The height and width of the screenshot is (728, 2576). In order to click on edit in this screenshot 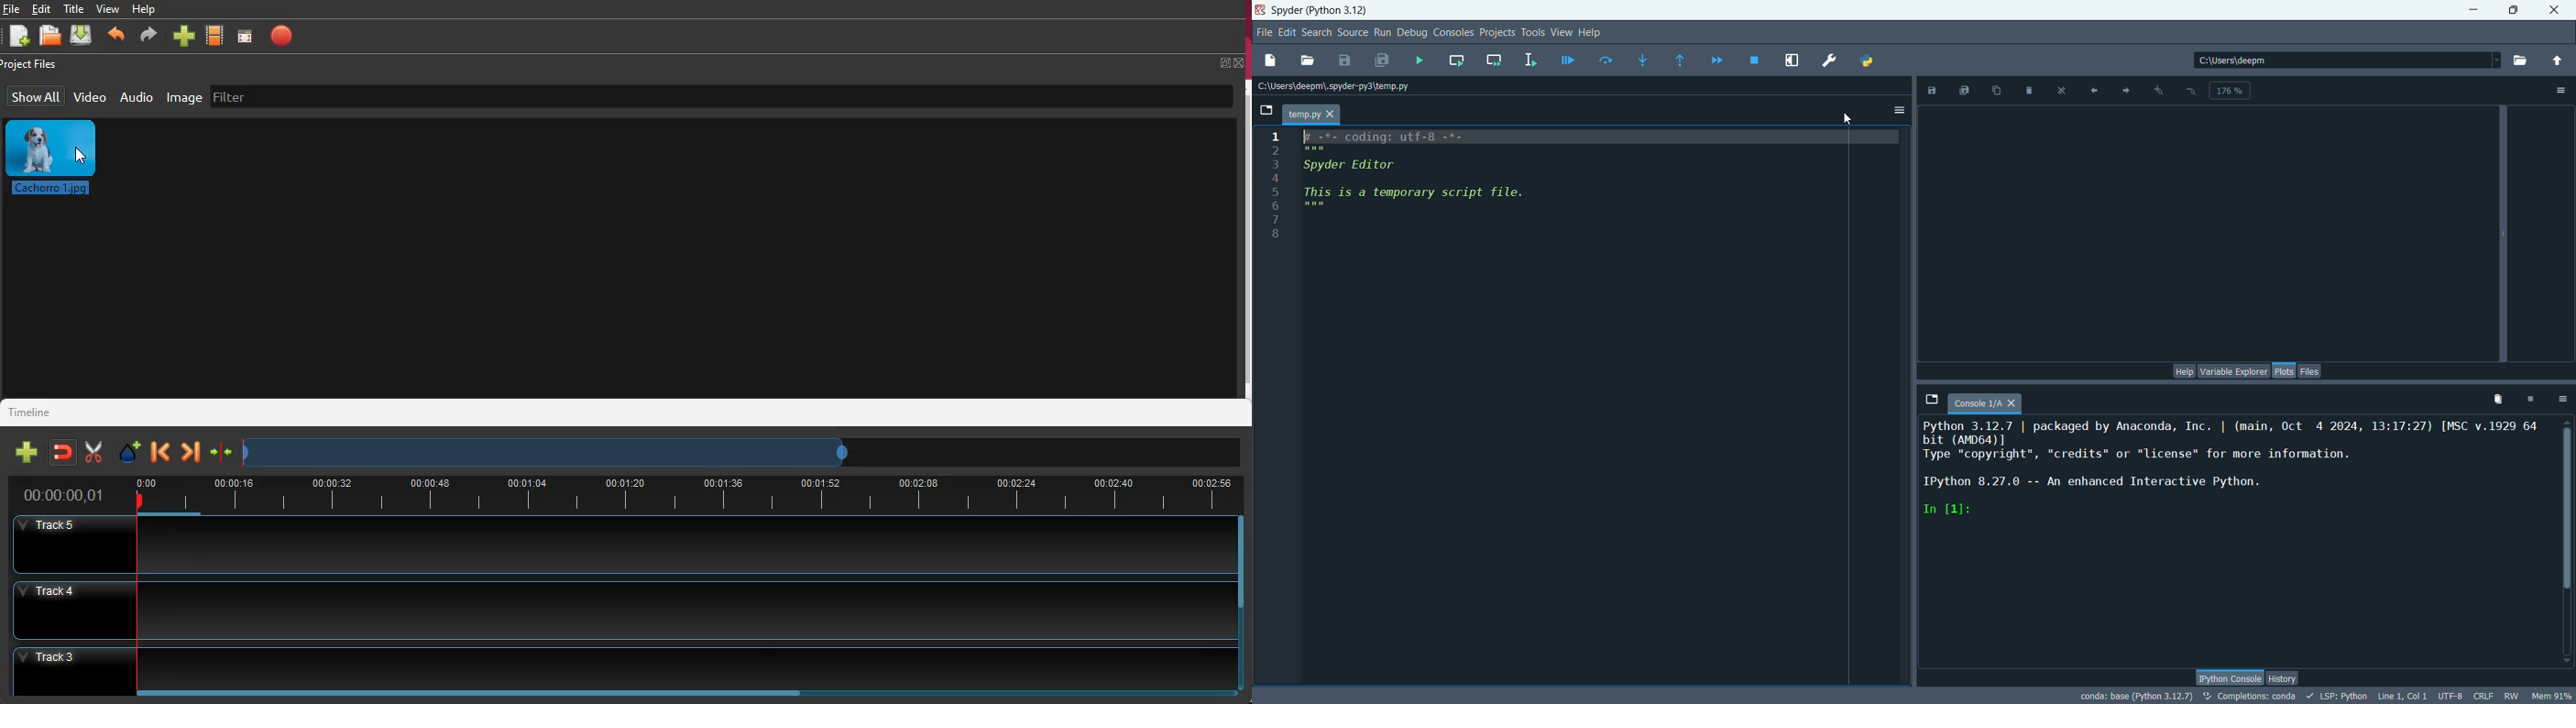, I will do `click(41, 9)`.